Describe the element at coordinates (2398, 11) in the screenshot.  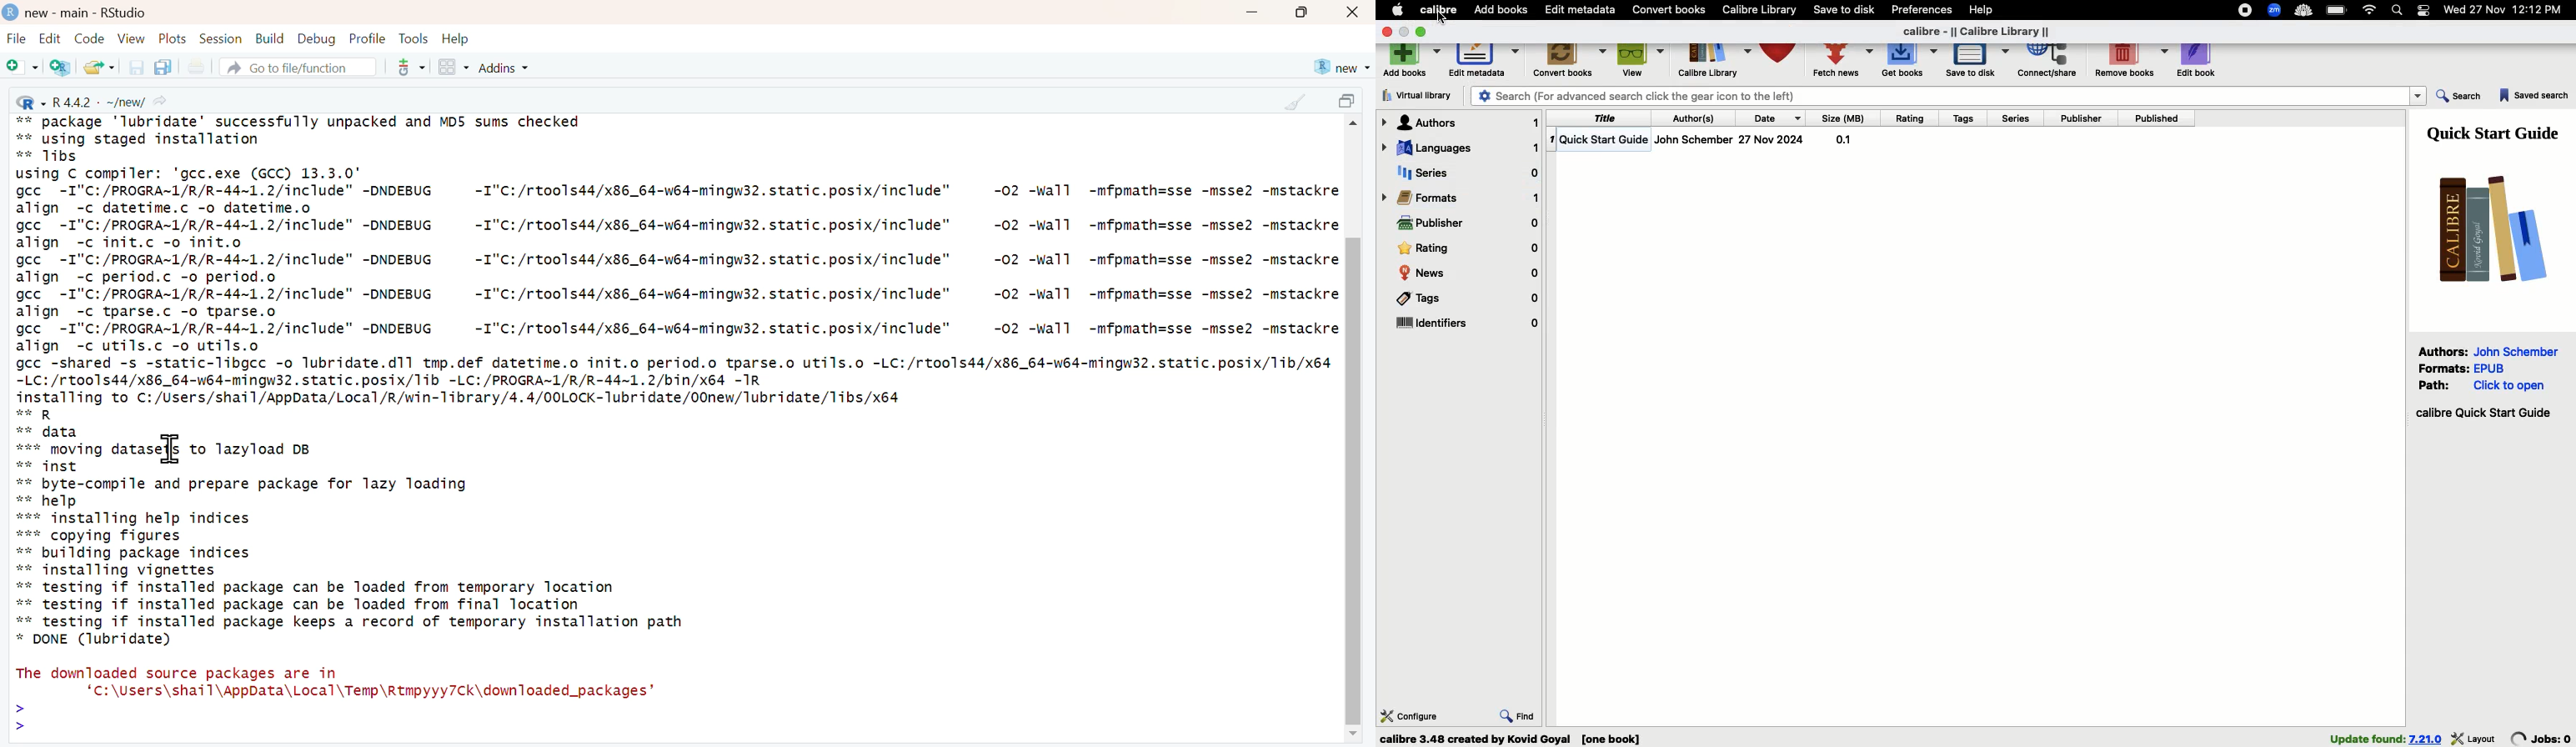
I see `Search bar` at that location.